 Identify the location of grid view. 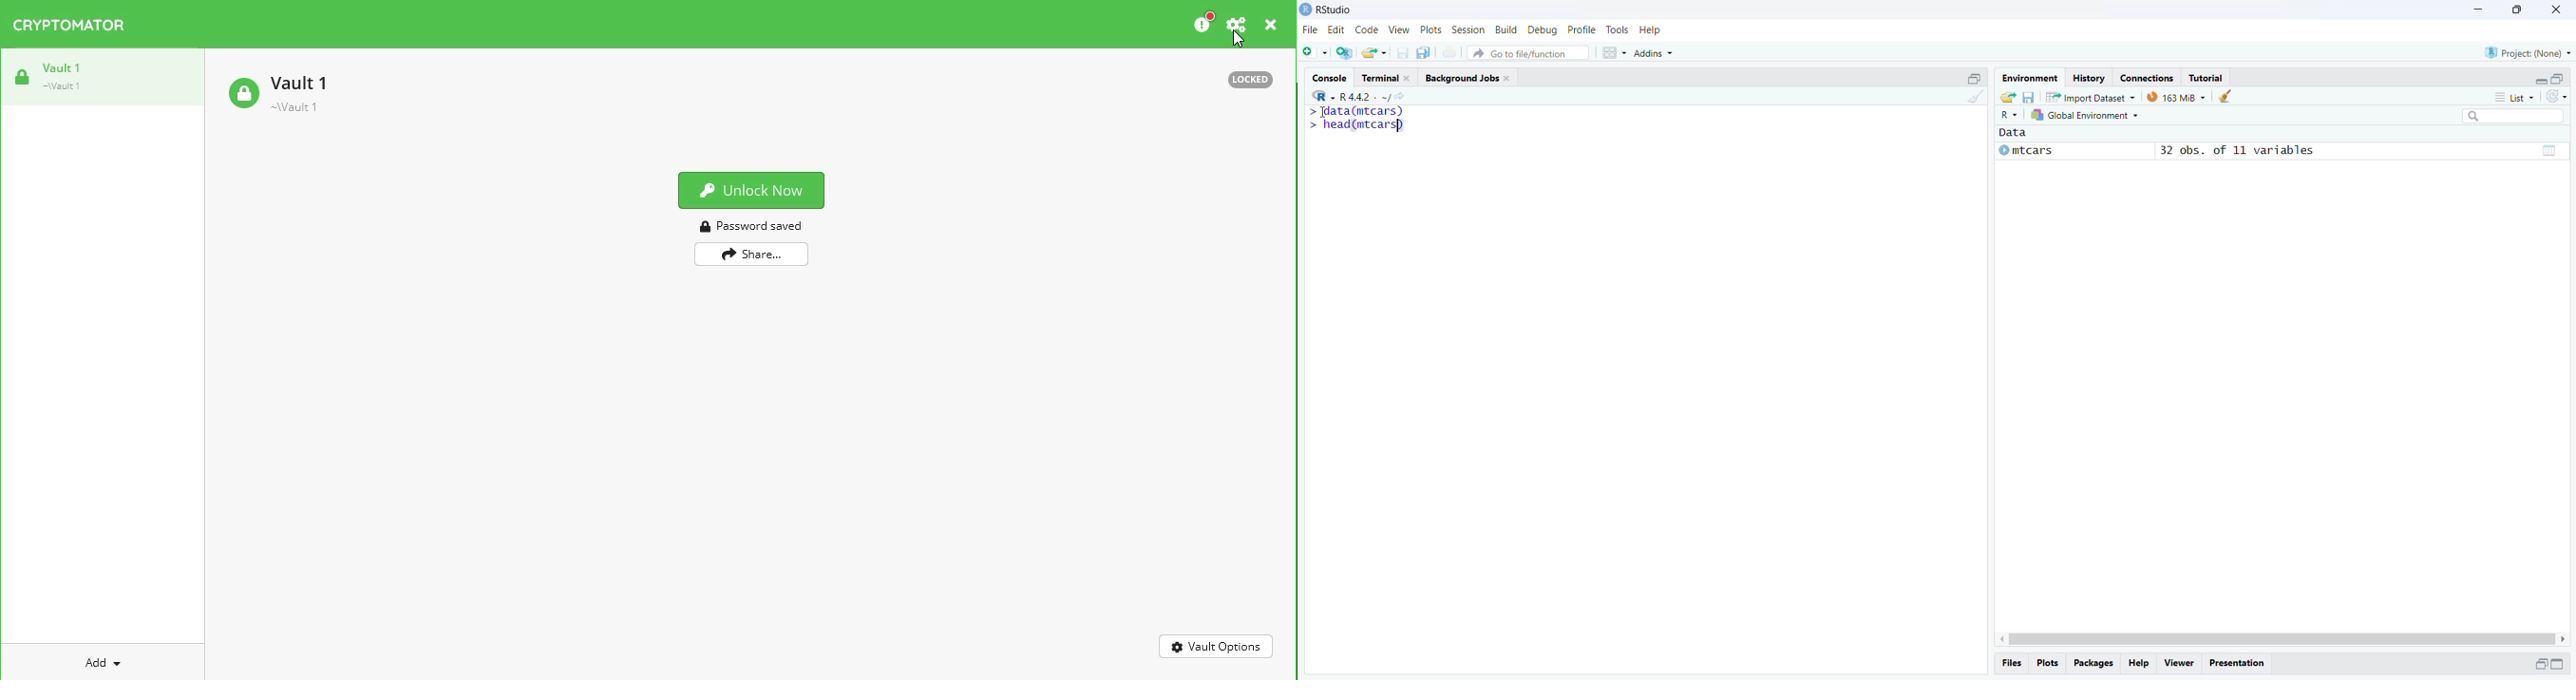
(2550, 151).